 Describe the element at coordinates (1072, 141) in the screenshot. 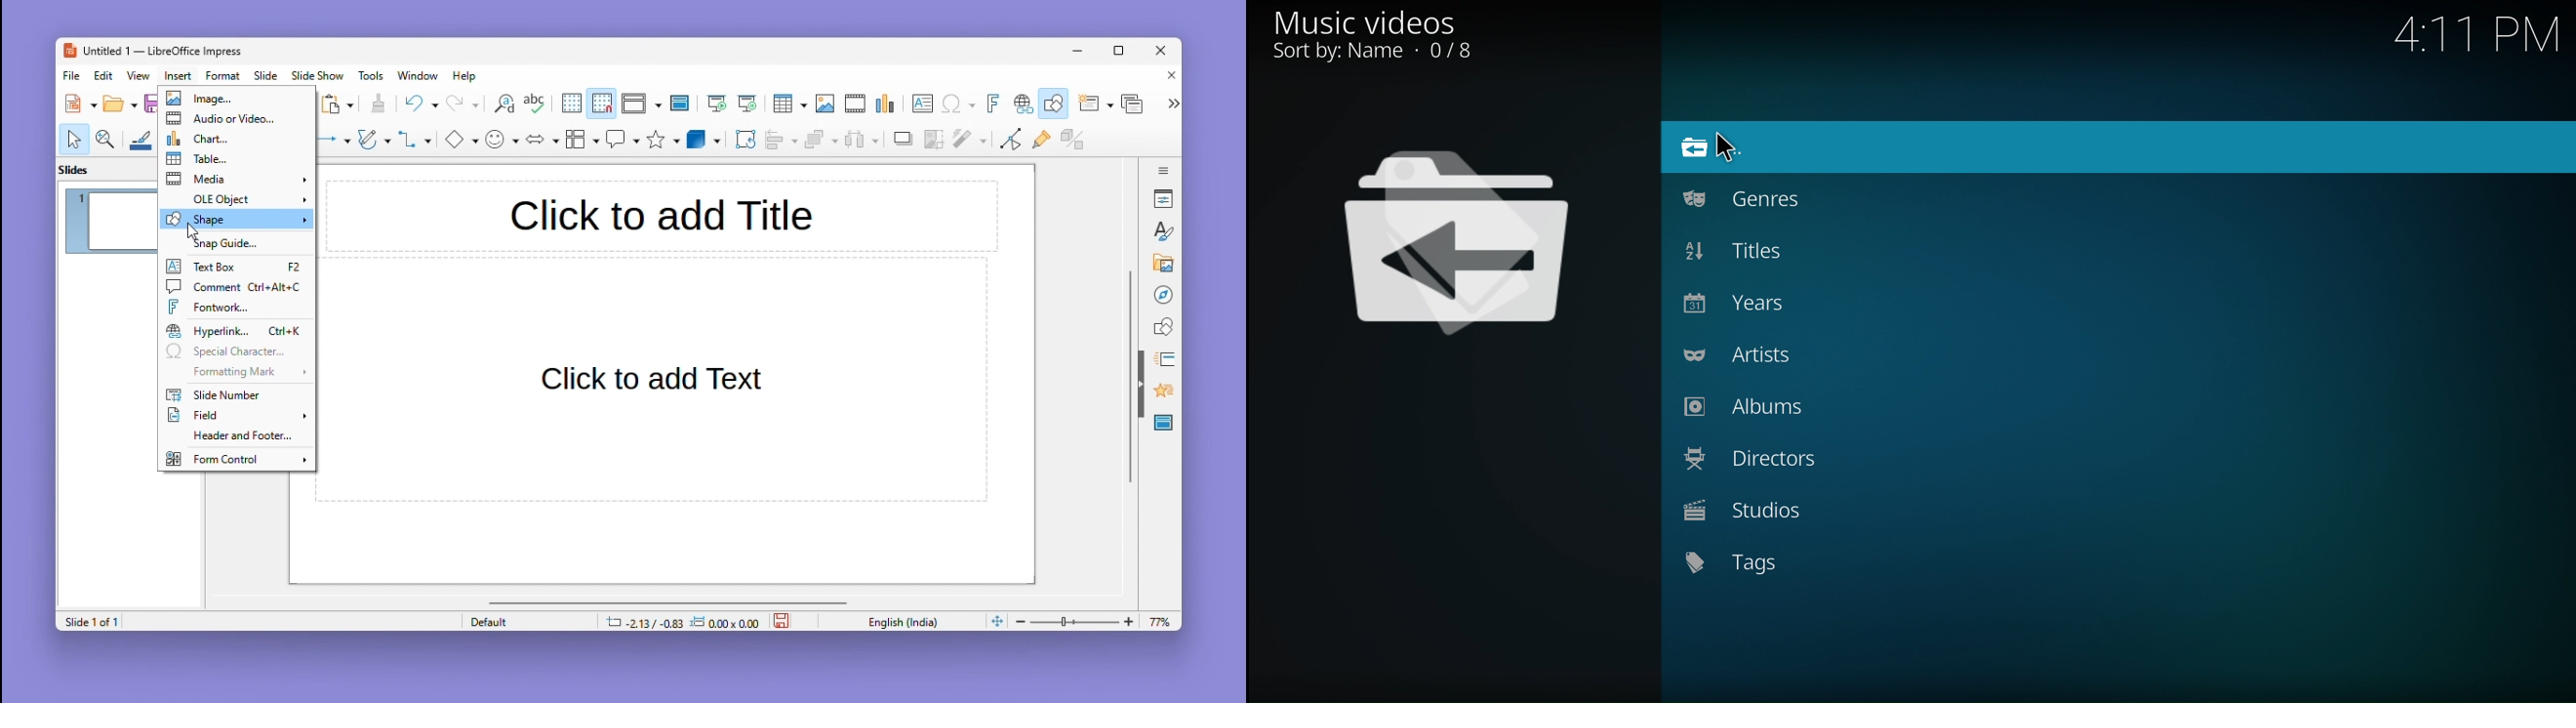

I see `Toggle extrusion` at that location.